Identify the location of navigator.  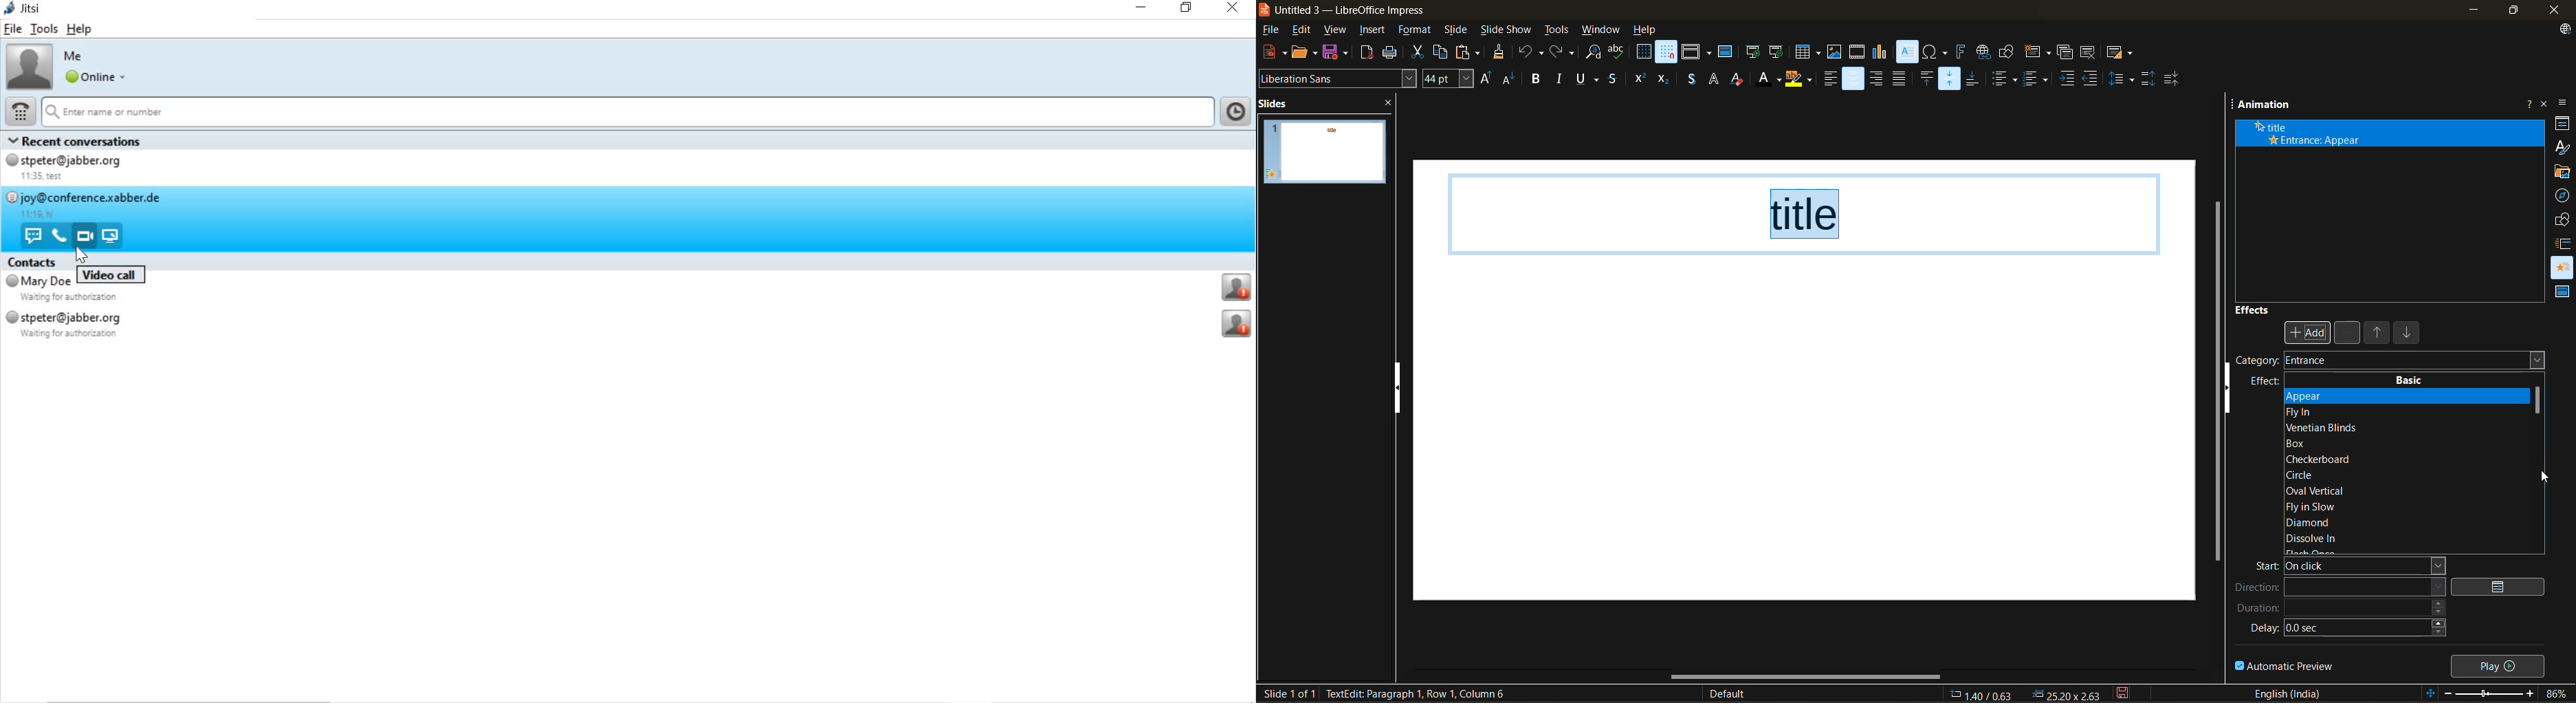
(2563, 195).